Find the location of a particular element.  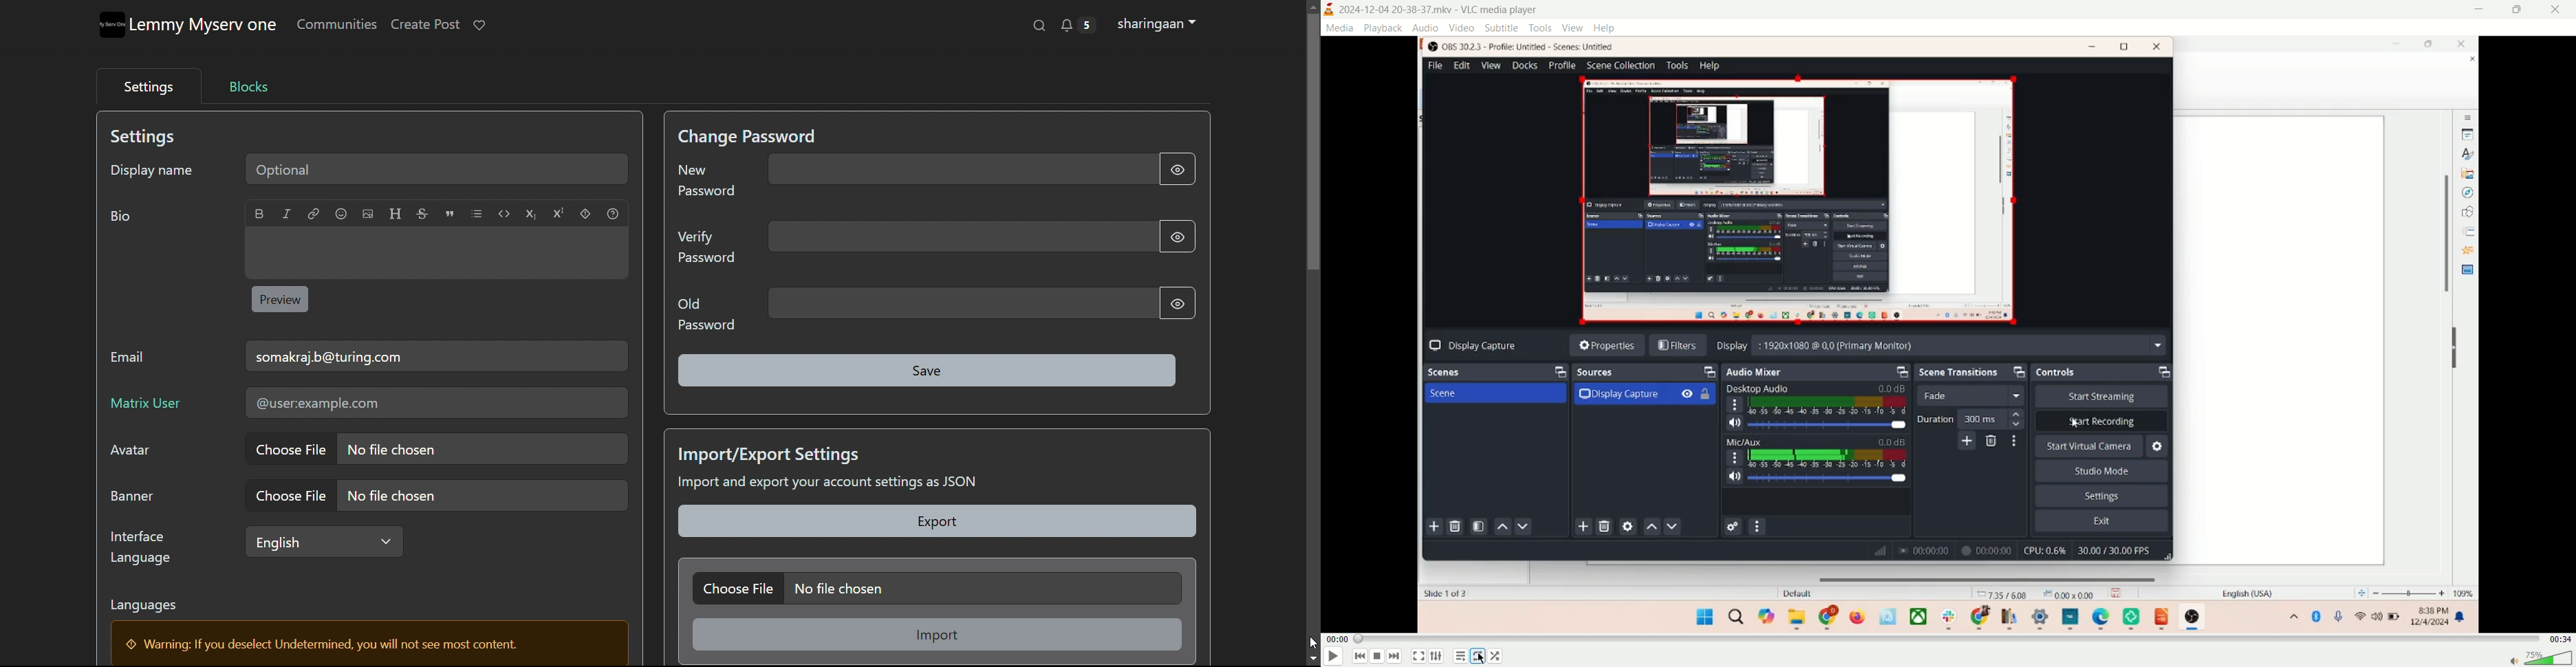

notifications 5 is located at coordinates (1076, 25).